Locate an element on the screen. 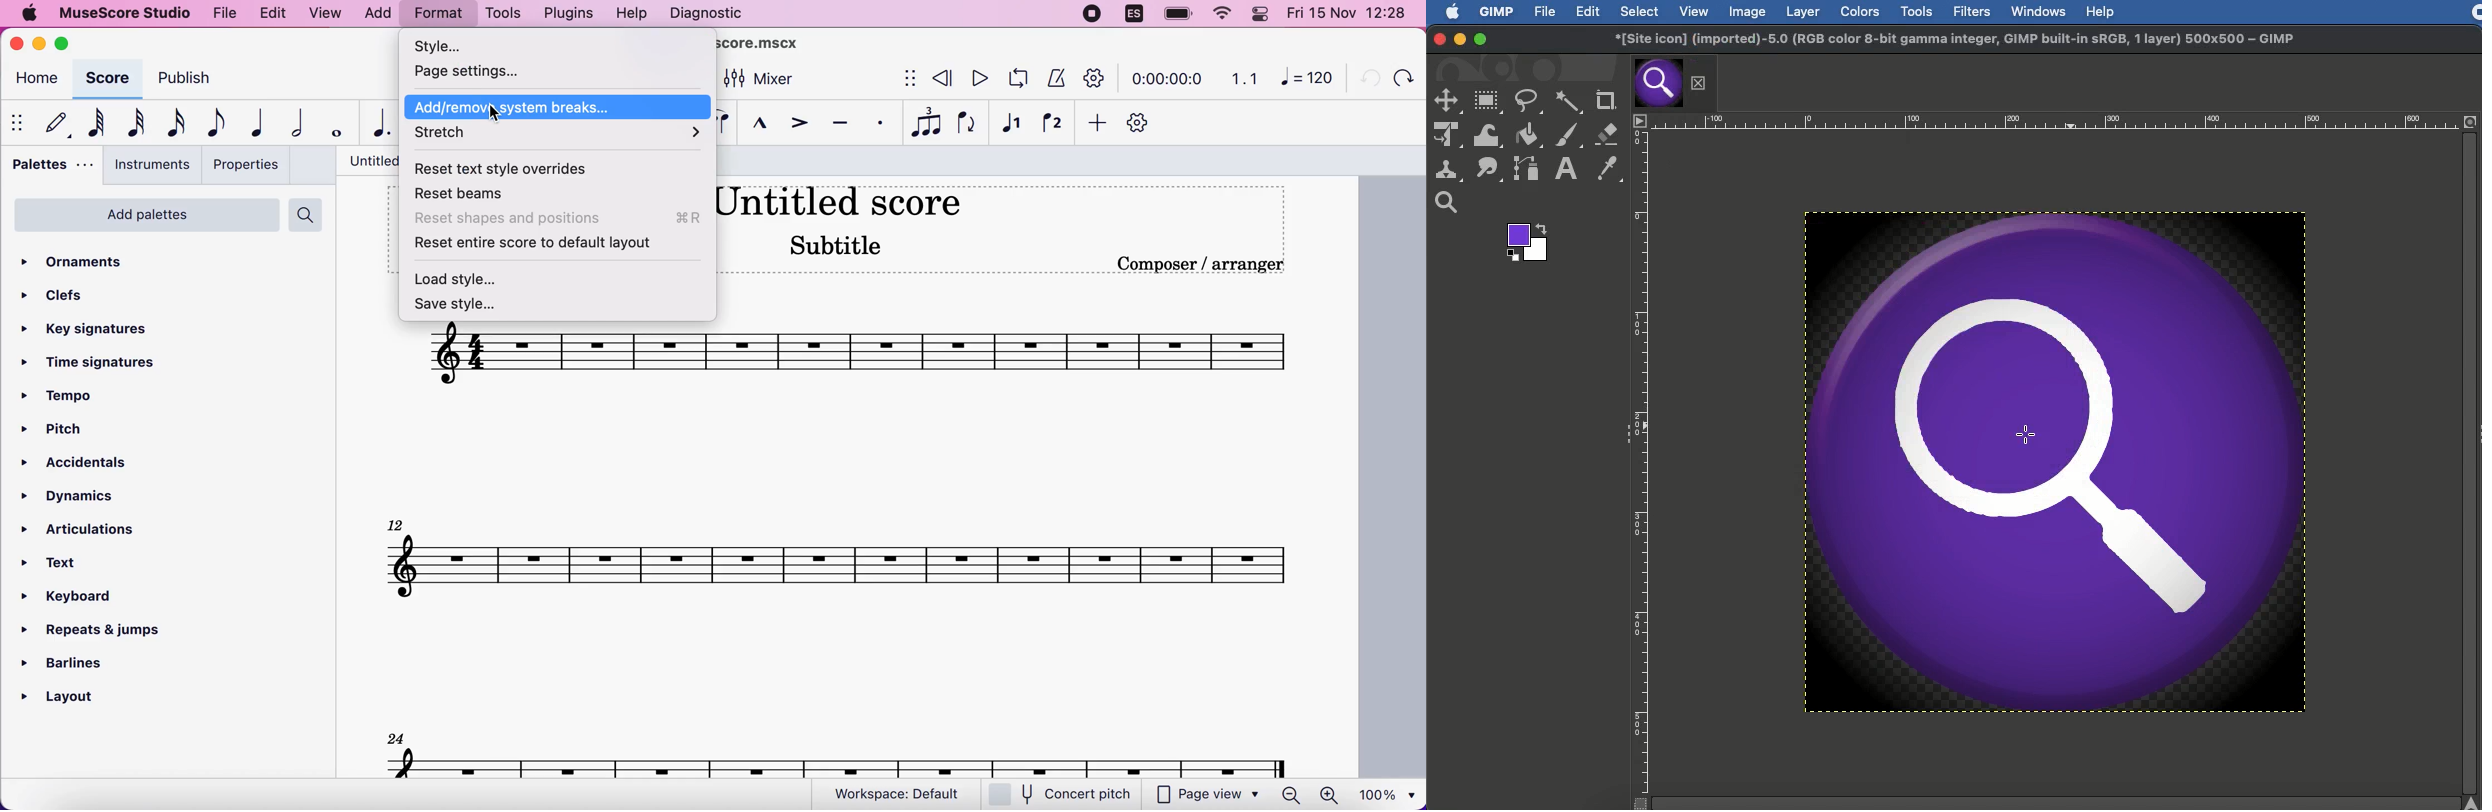  file is located at coordinates (223, 12).